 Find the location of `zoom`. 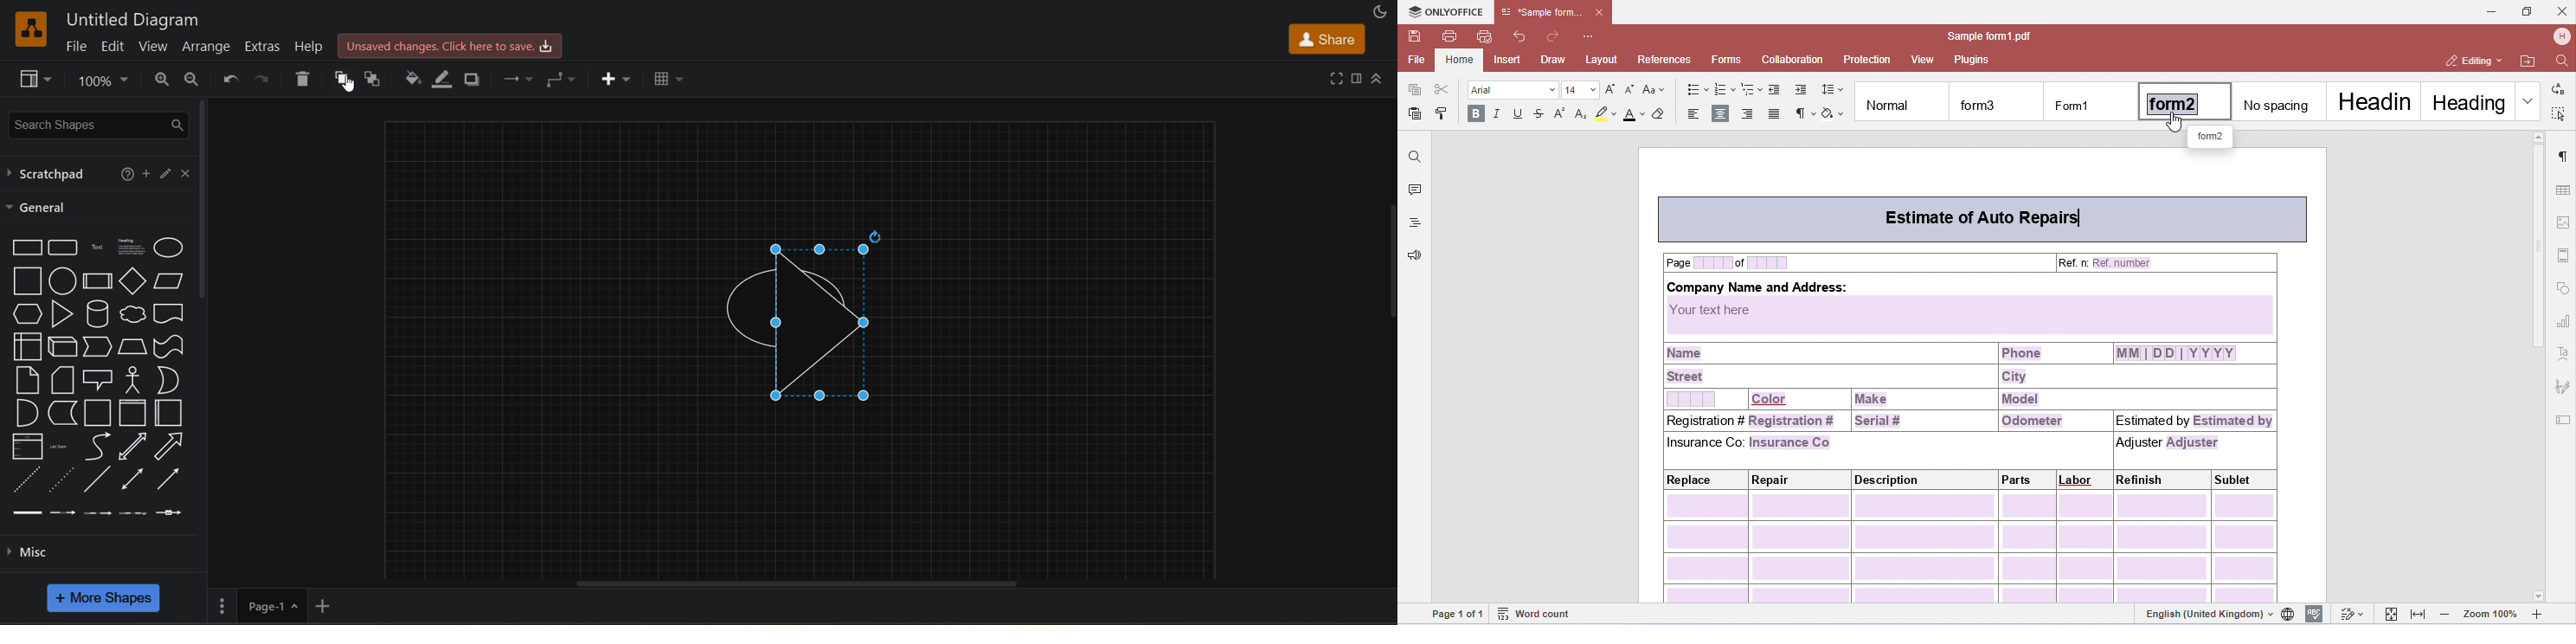

zoom is located at coordinates (106, 80).